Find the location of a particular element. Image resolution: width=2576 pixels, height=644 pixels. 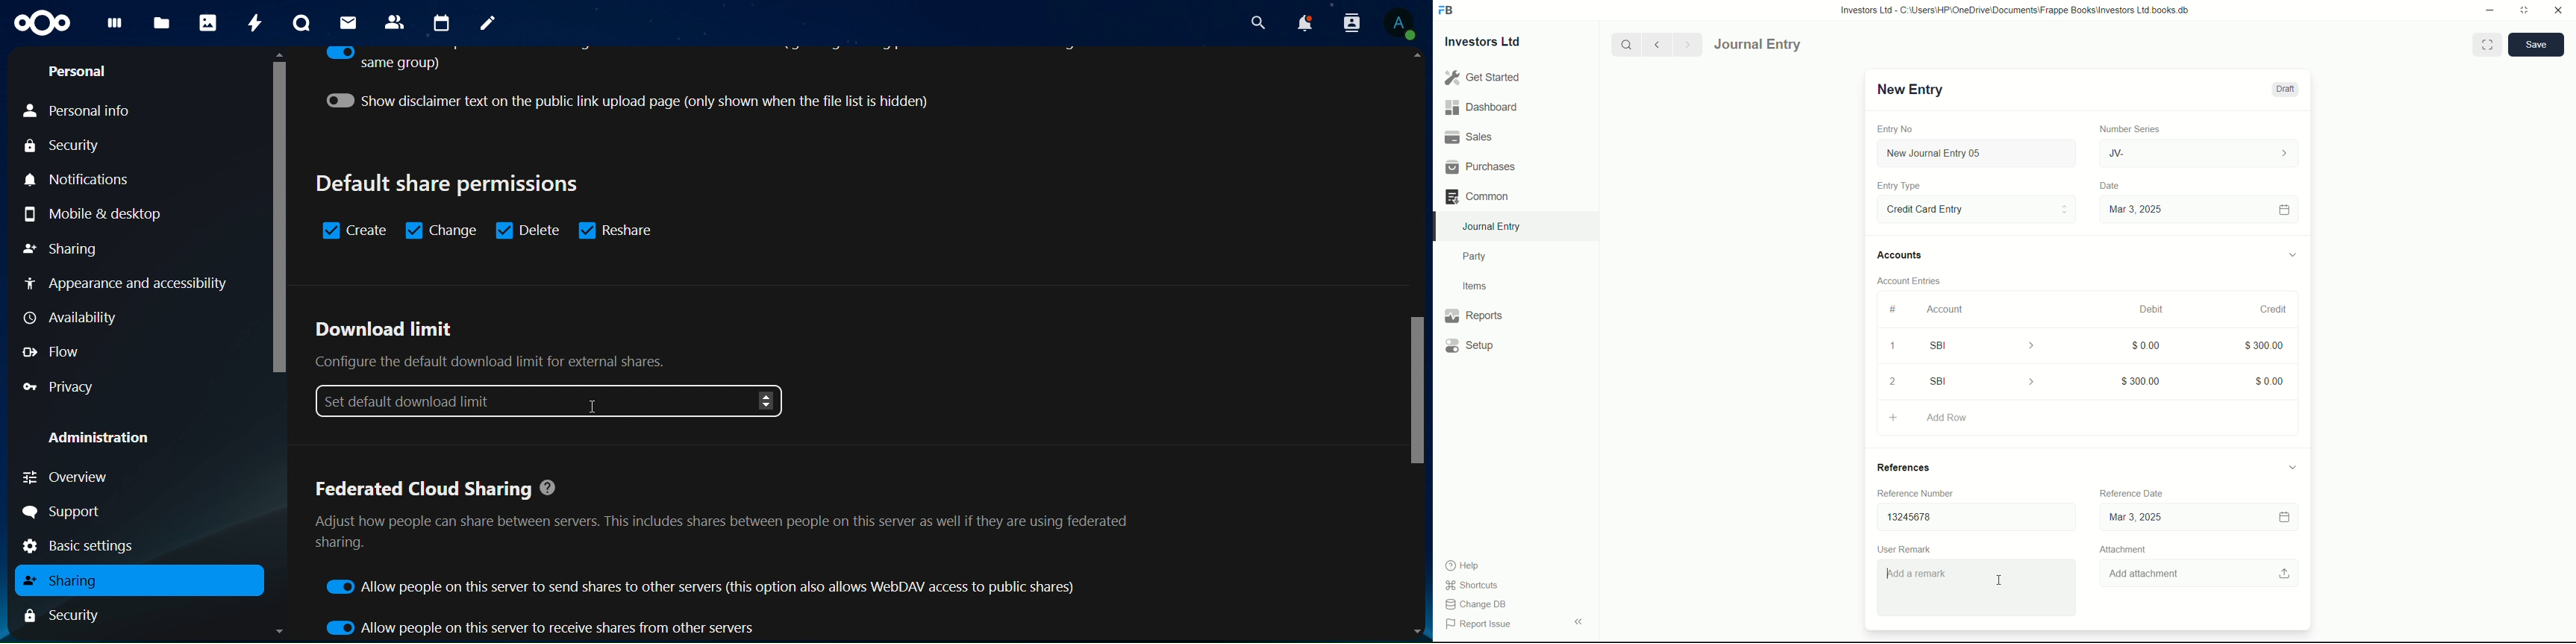

search is located at coordinates (1625, 43).